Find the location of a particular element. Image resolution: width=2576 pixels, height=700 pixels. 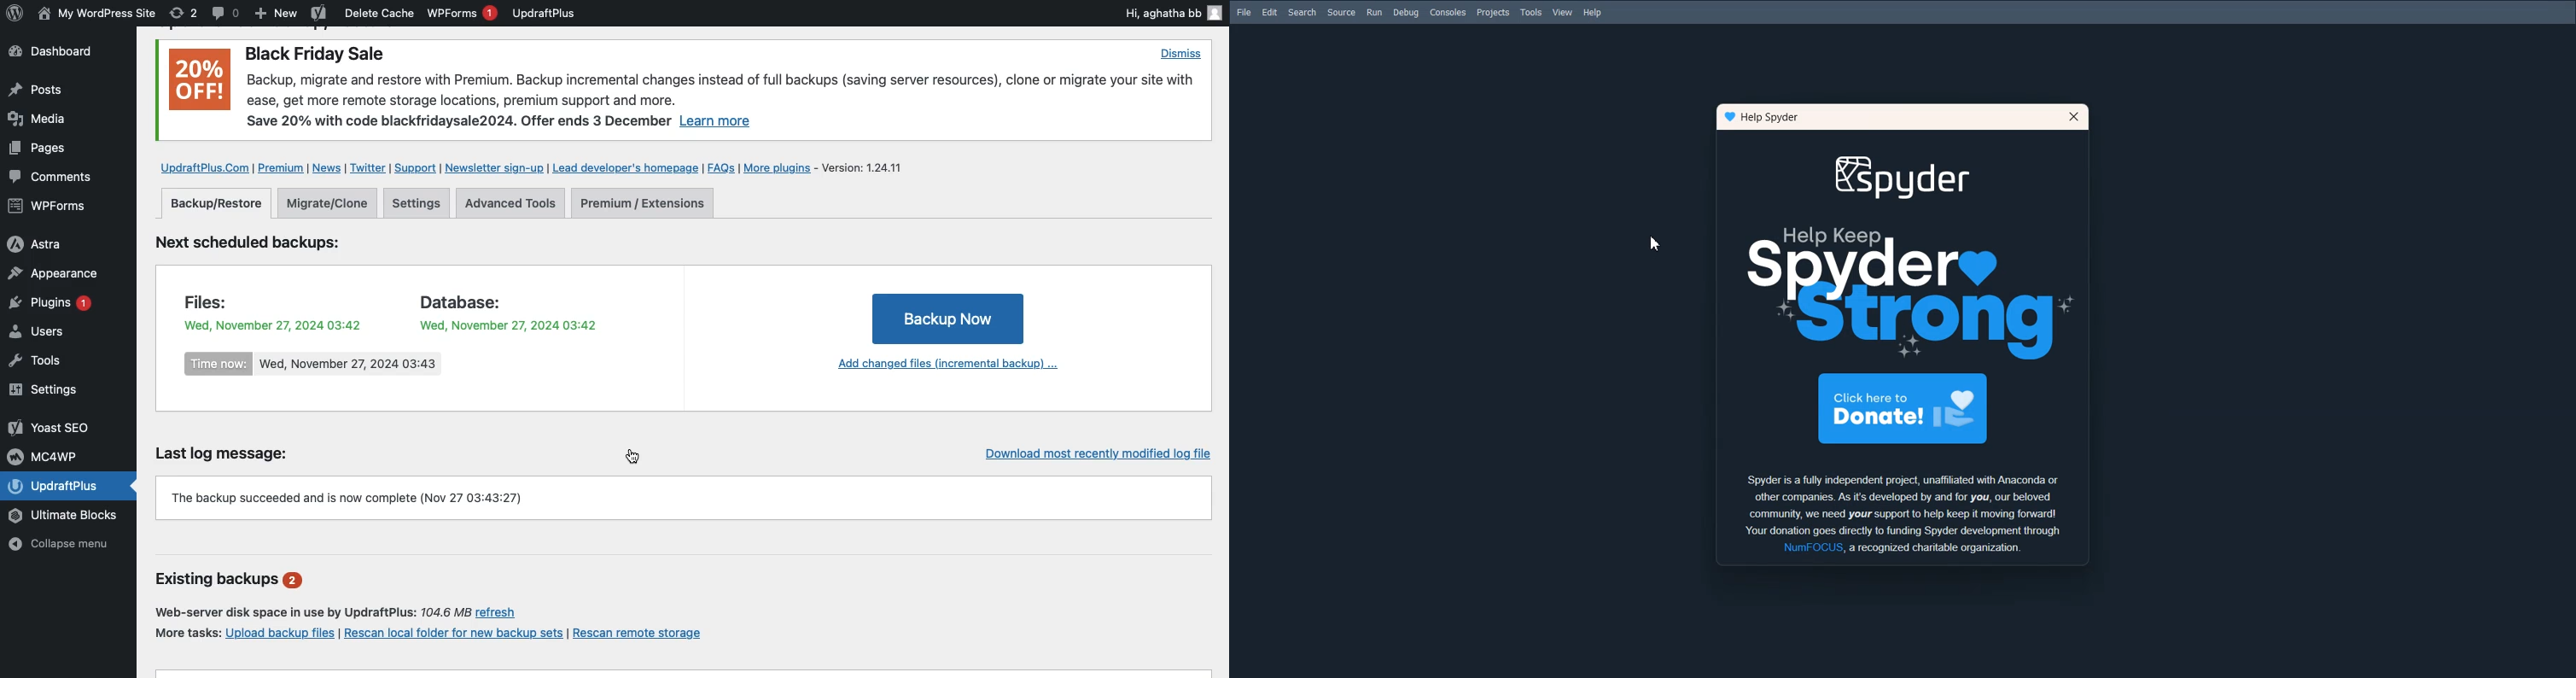

Cursor is located at coordinates (1655, 244).